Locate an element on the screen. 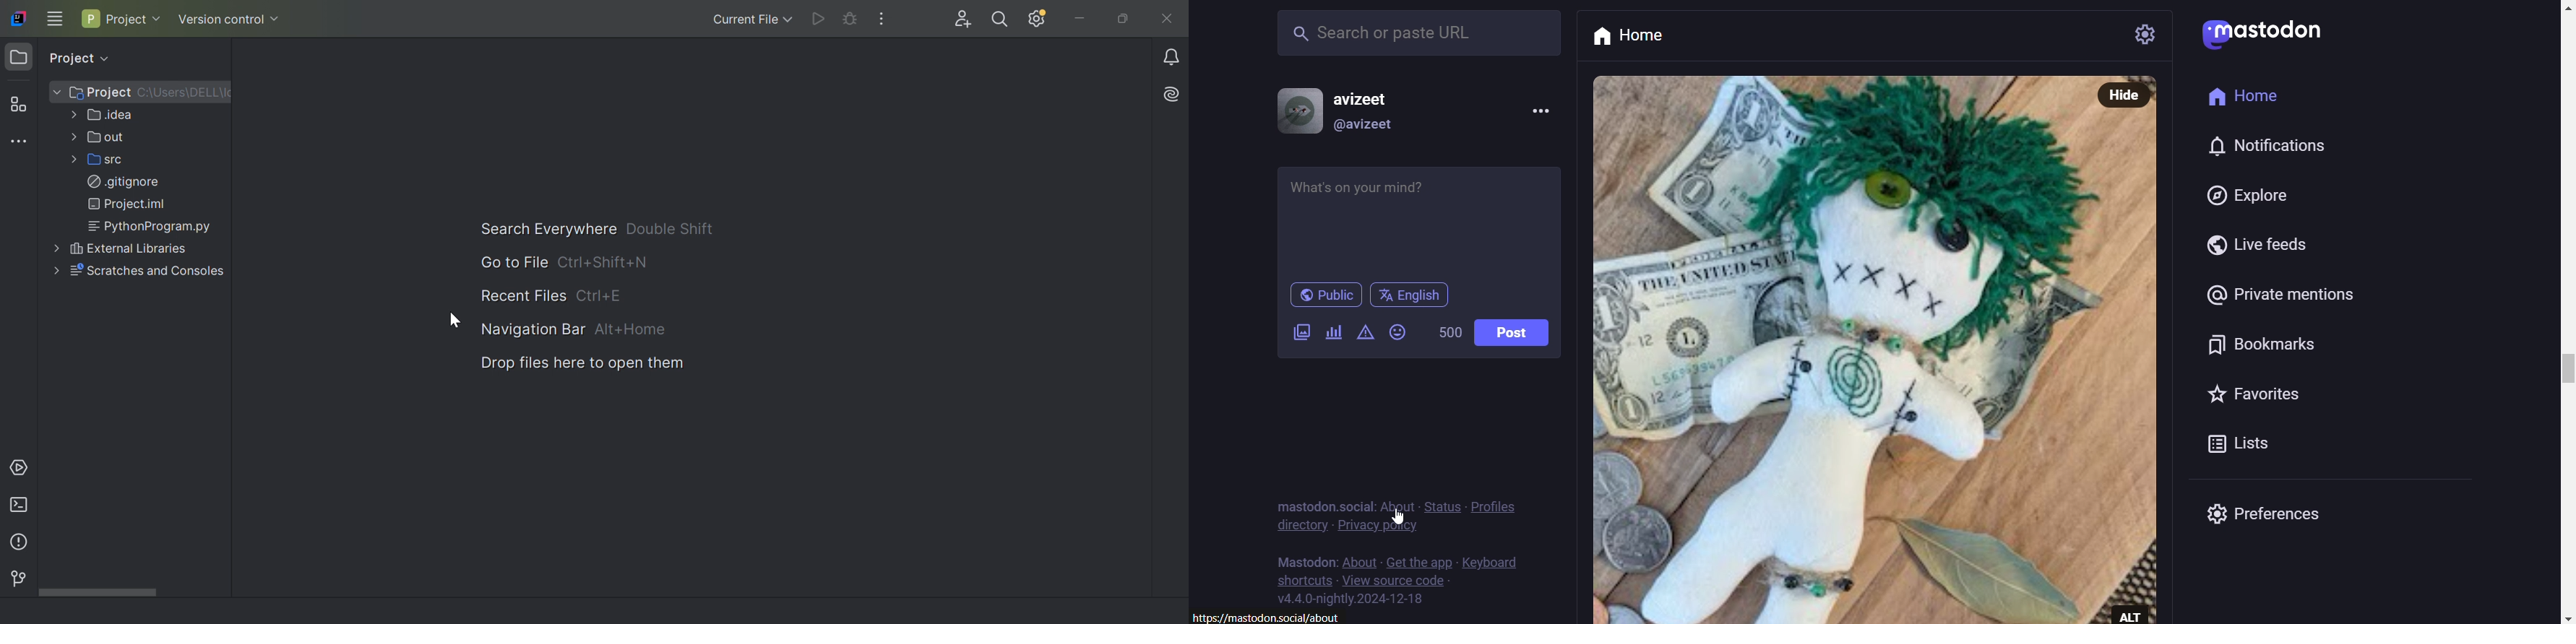 The image size is (2576, 644). policies  is located at coordinates (1502, 499).